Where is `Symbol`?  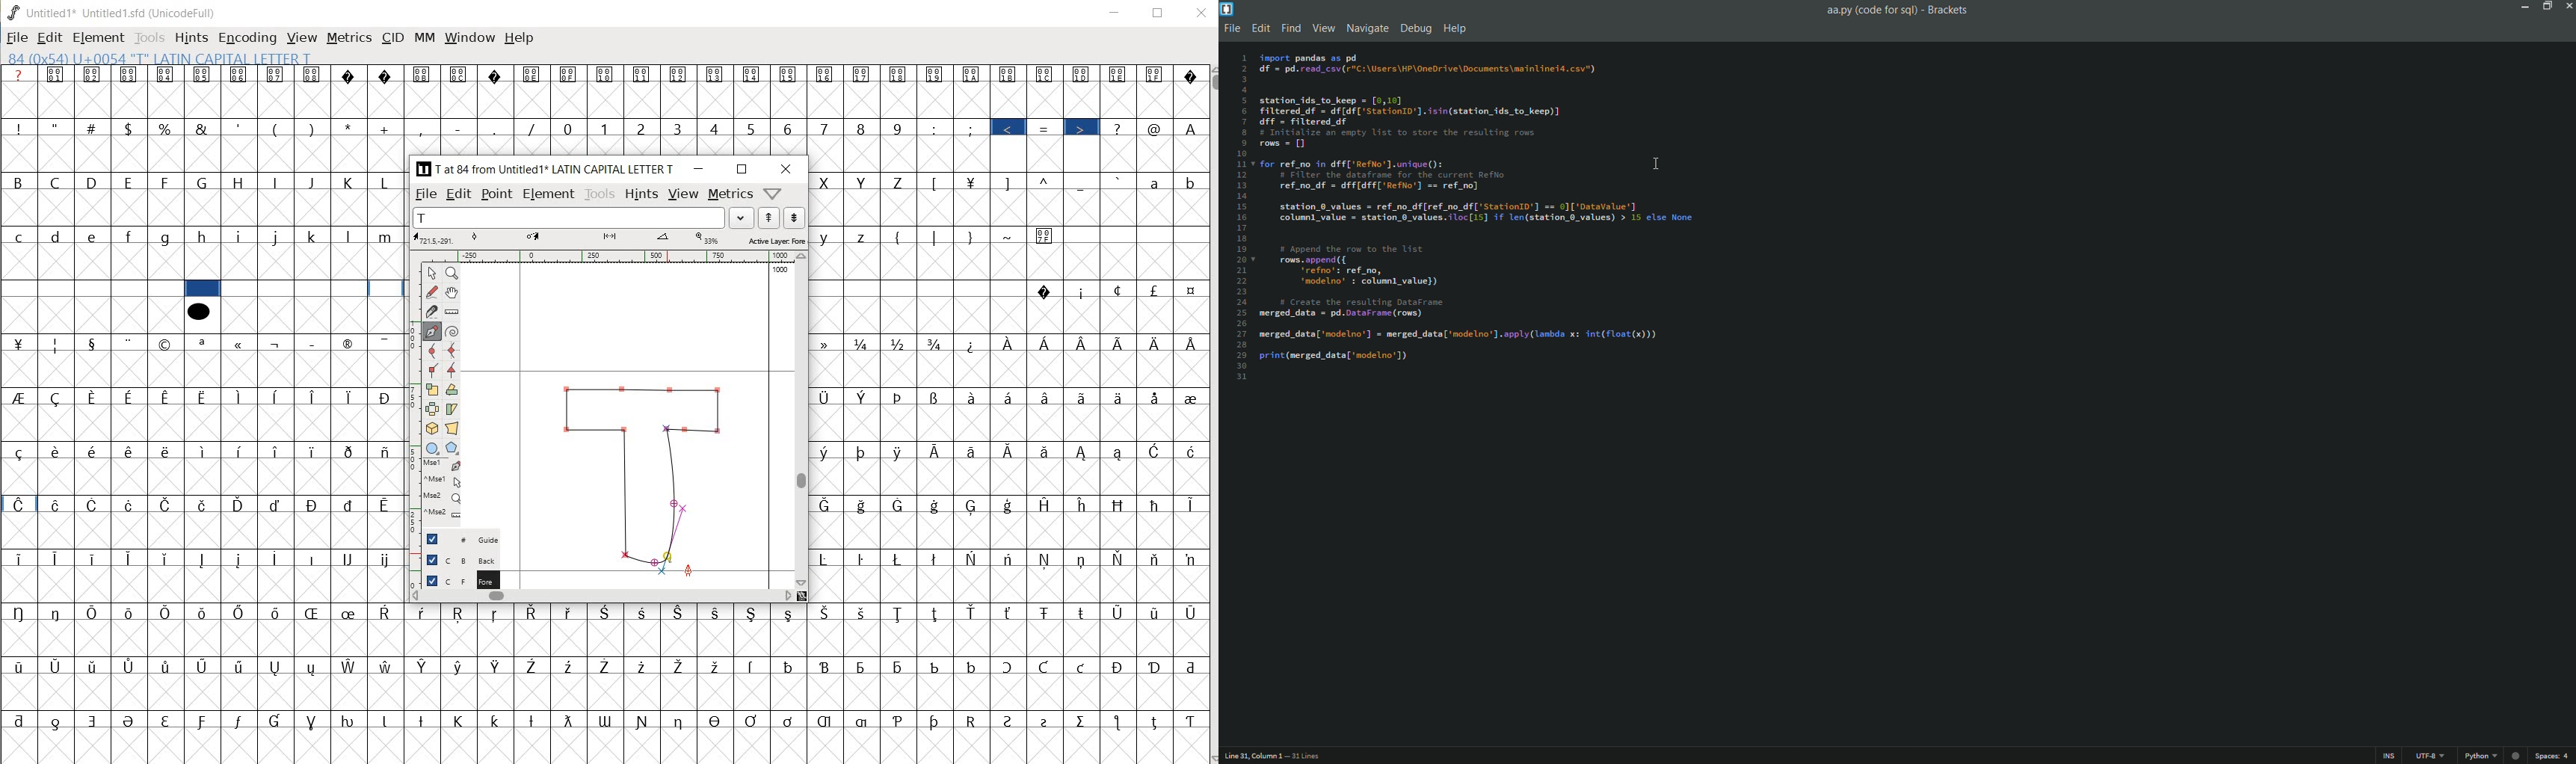
Symbol is located at coordinates (570, 666).